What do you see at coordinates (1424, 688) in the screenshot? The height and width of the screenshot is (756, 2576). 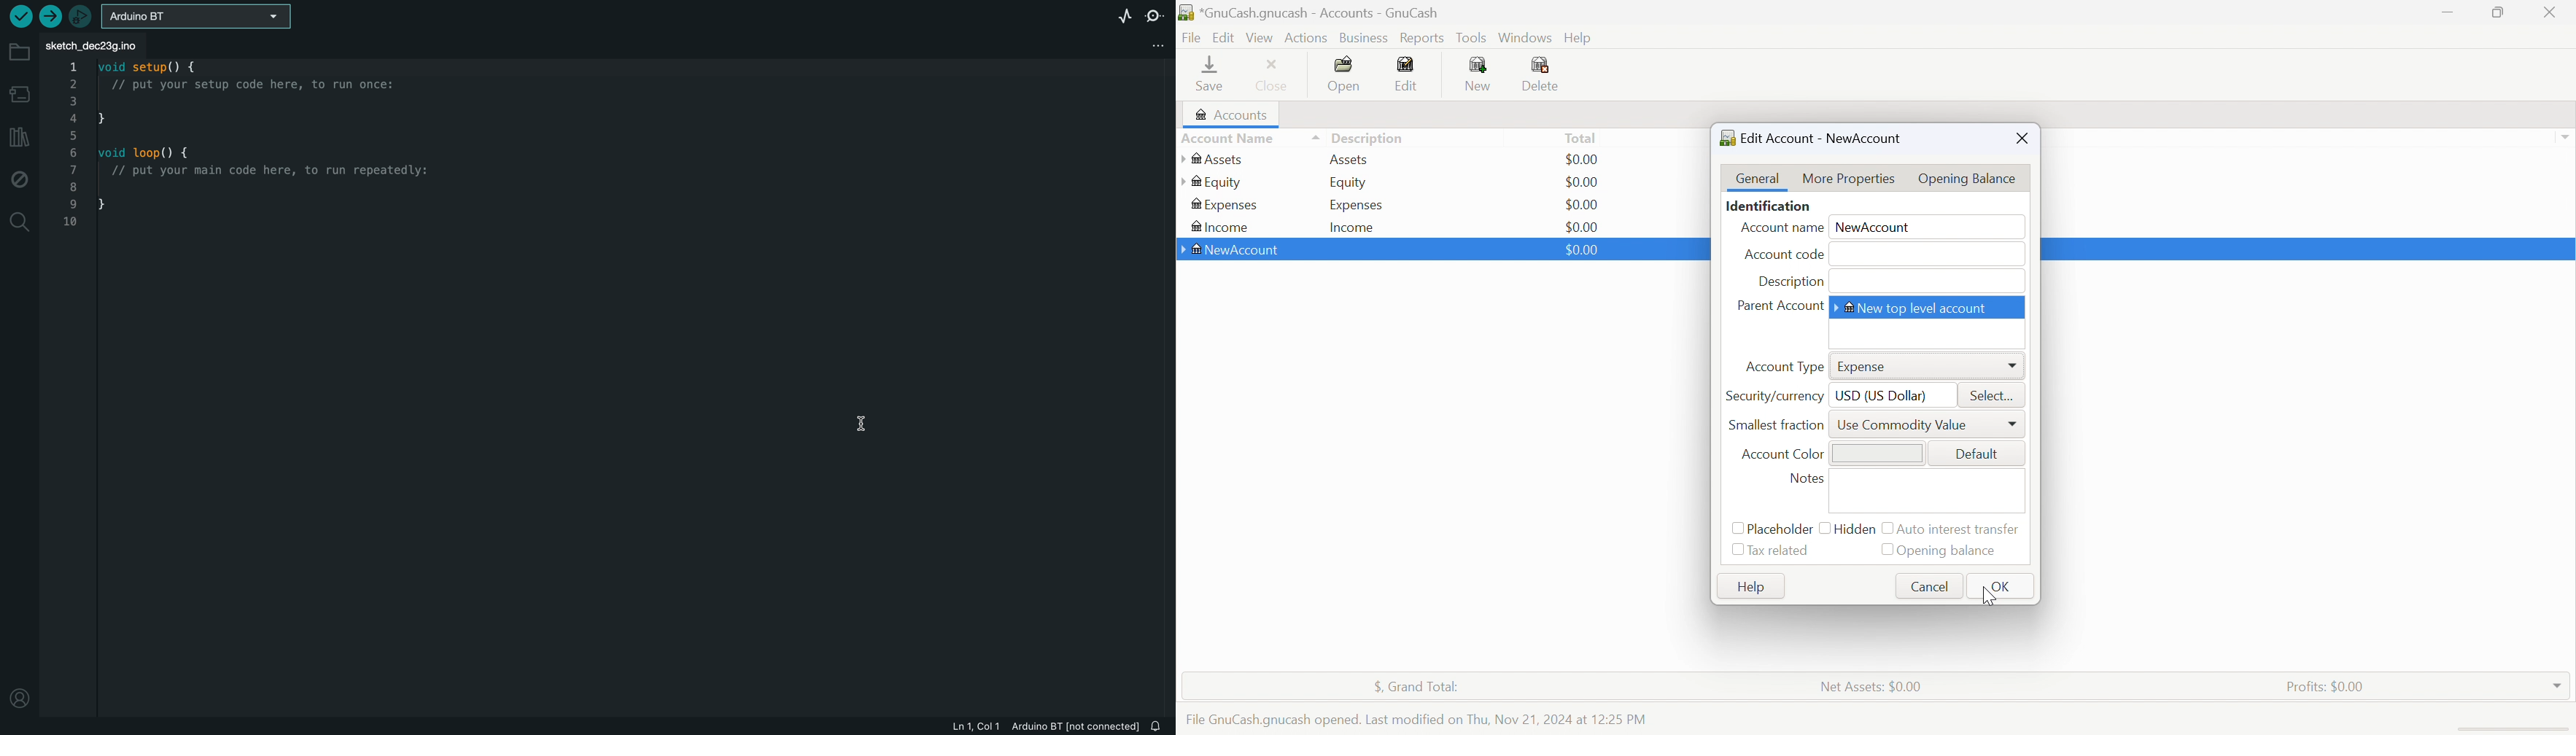 I see `$, Grand Total:` at bounding box center [1424, 688].